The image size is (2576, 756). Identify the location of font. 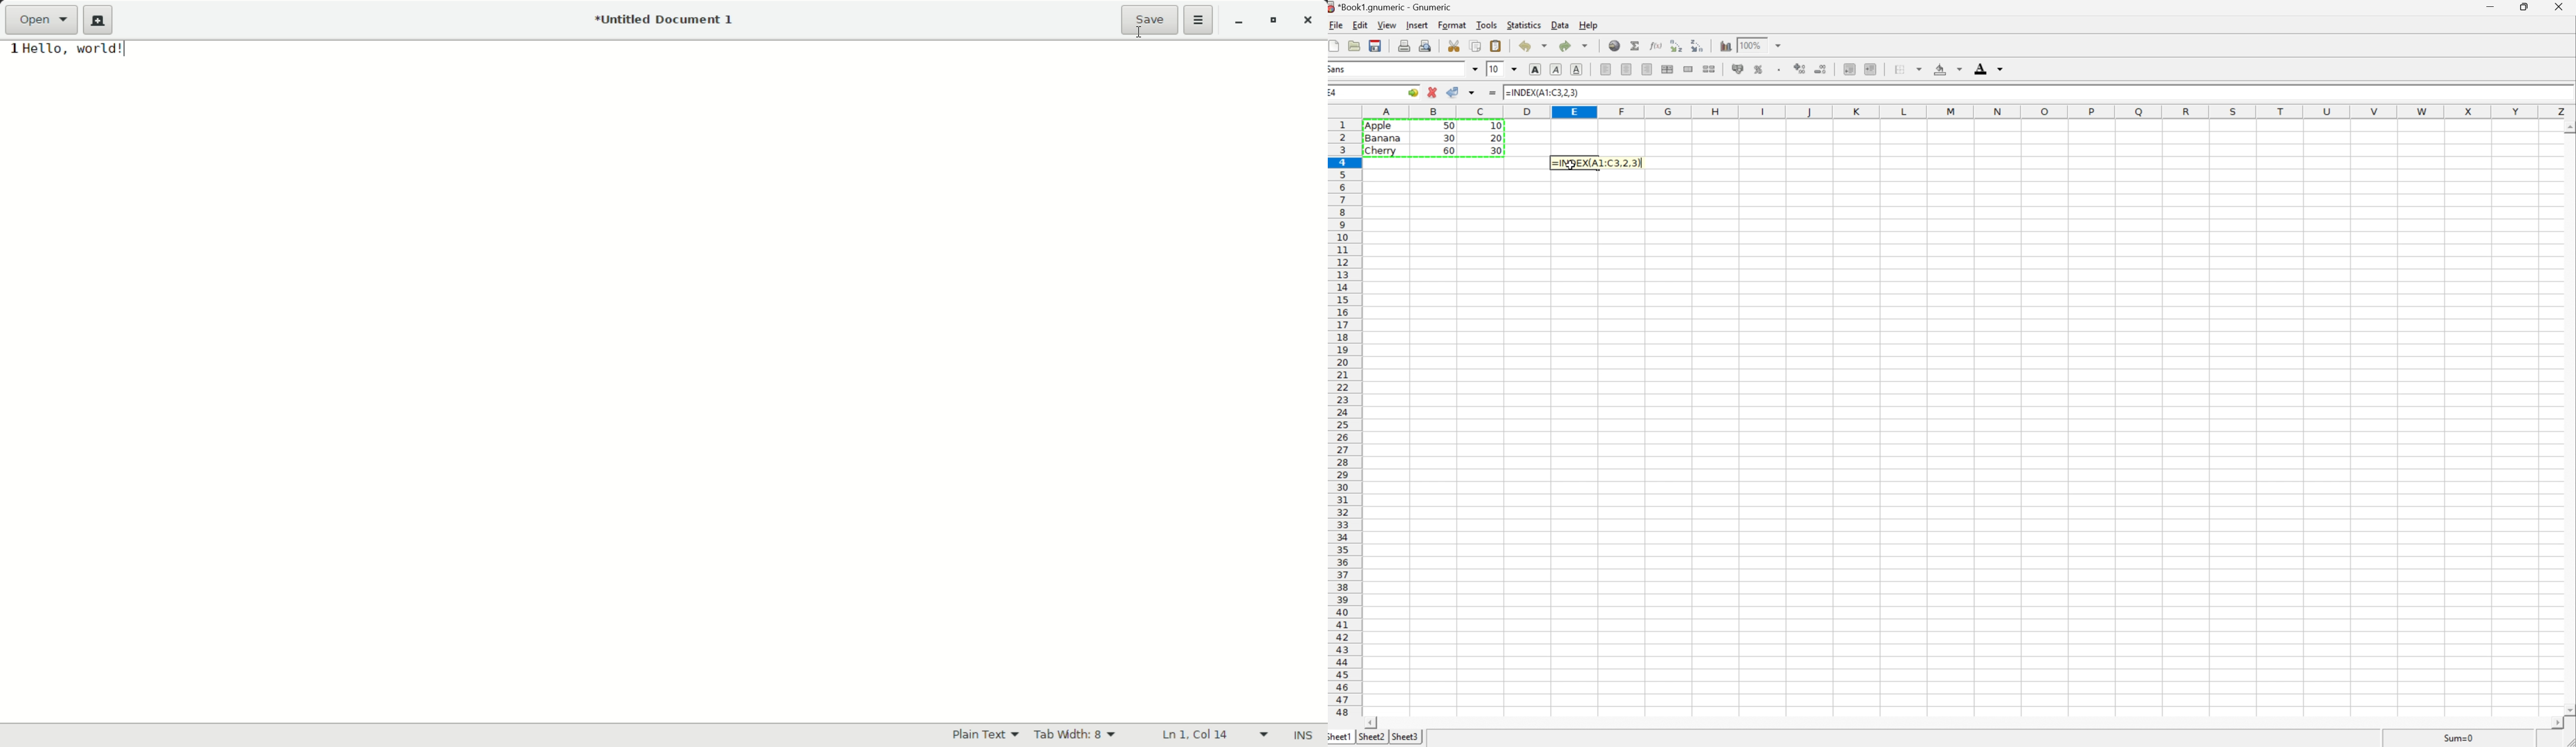
(1340, 71).